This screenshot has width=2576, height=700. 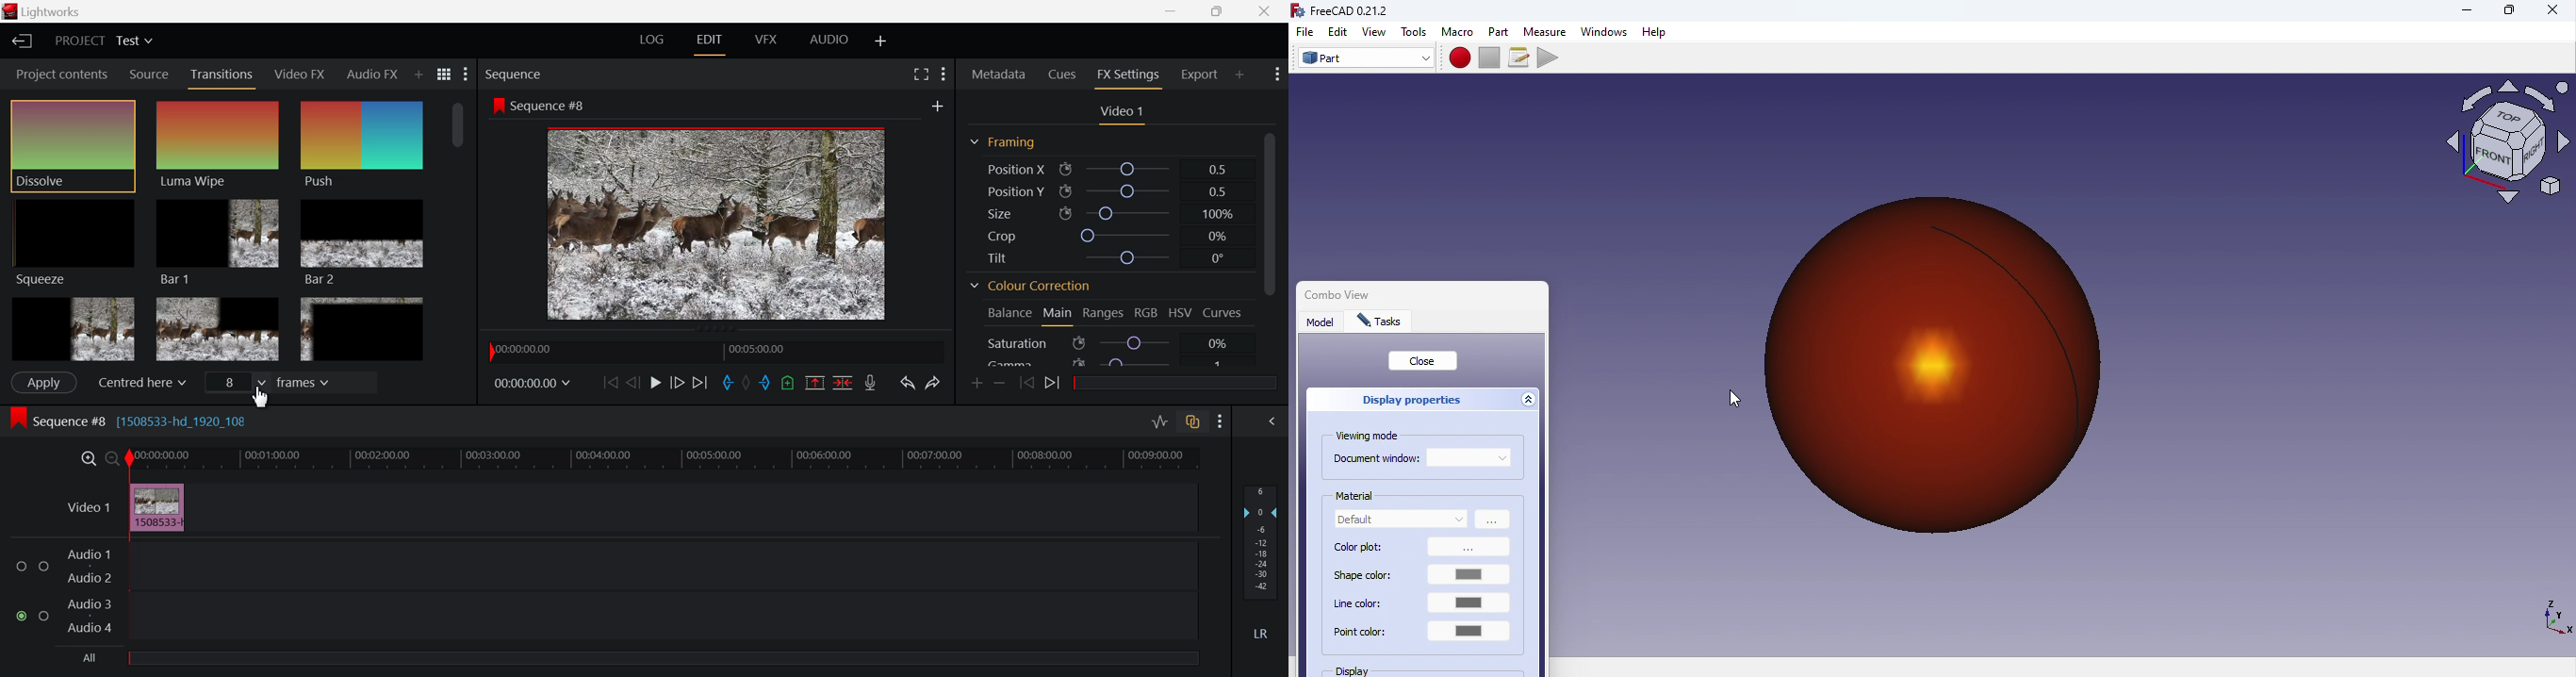 I want to click on Viewing mode, so click(x=1371, y=437).